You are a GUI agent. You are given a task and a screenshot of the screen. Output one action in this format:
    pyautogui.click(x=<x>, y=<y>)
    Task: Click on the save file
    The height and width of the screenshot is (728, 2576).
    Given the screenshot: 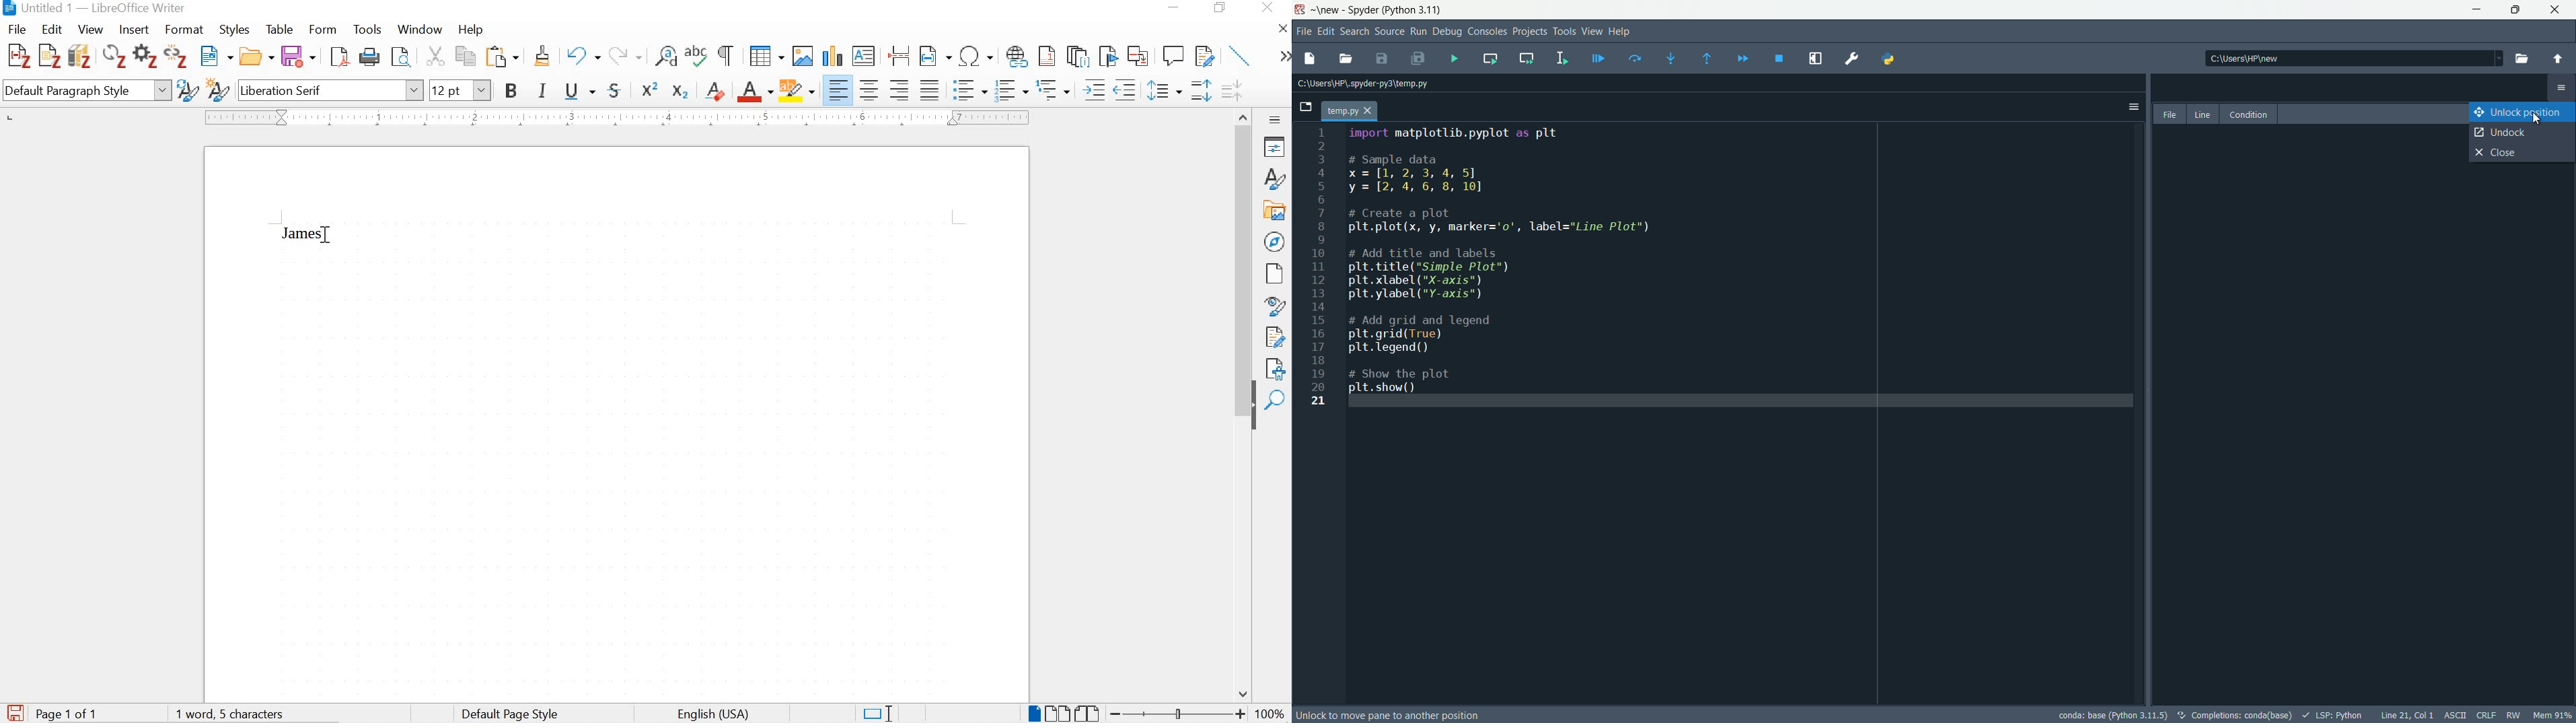 What is the action you would take?
    pyautogui.click(x=1382, y=59)
    